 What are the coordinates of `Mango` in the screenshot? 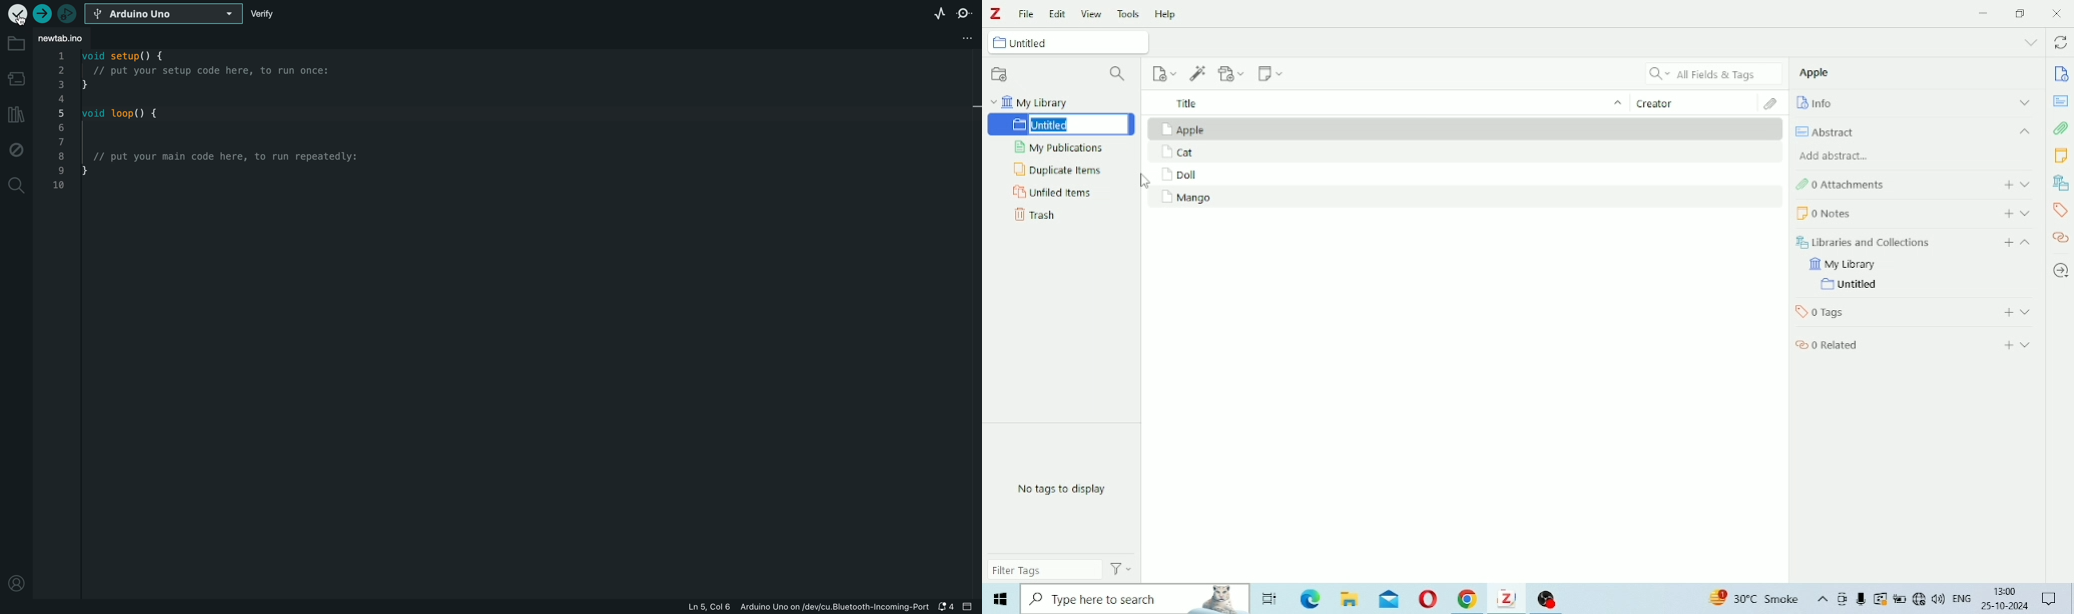 It's located at (1185, 198).